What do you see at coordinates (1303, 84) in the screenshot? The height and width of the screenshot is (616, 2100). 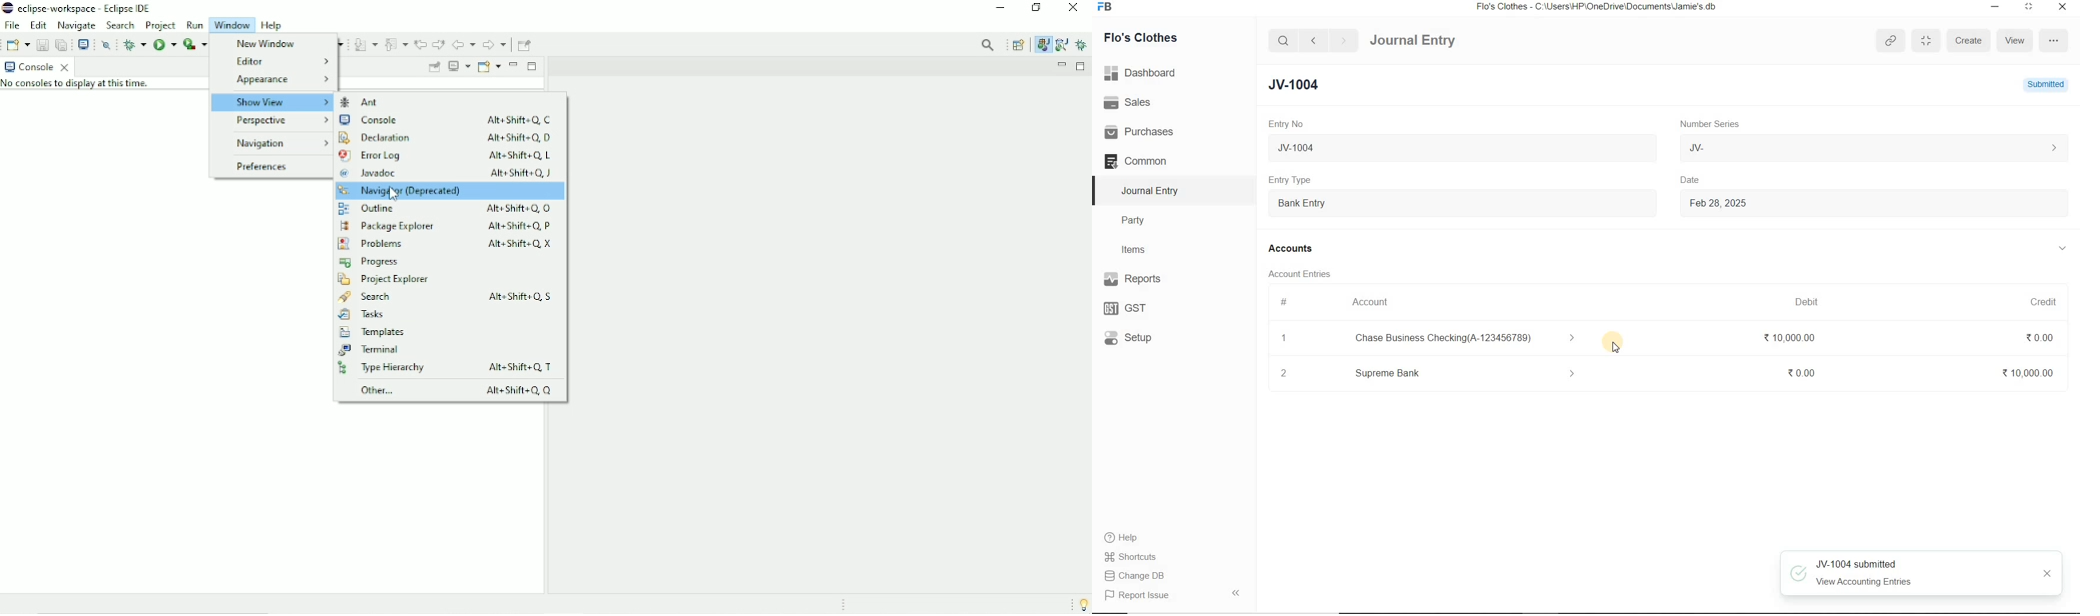 I see `JV-1004` at bounding box center [1303, 84].